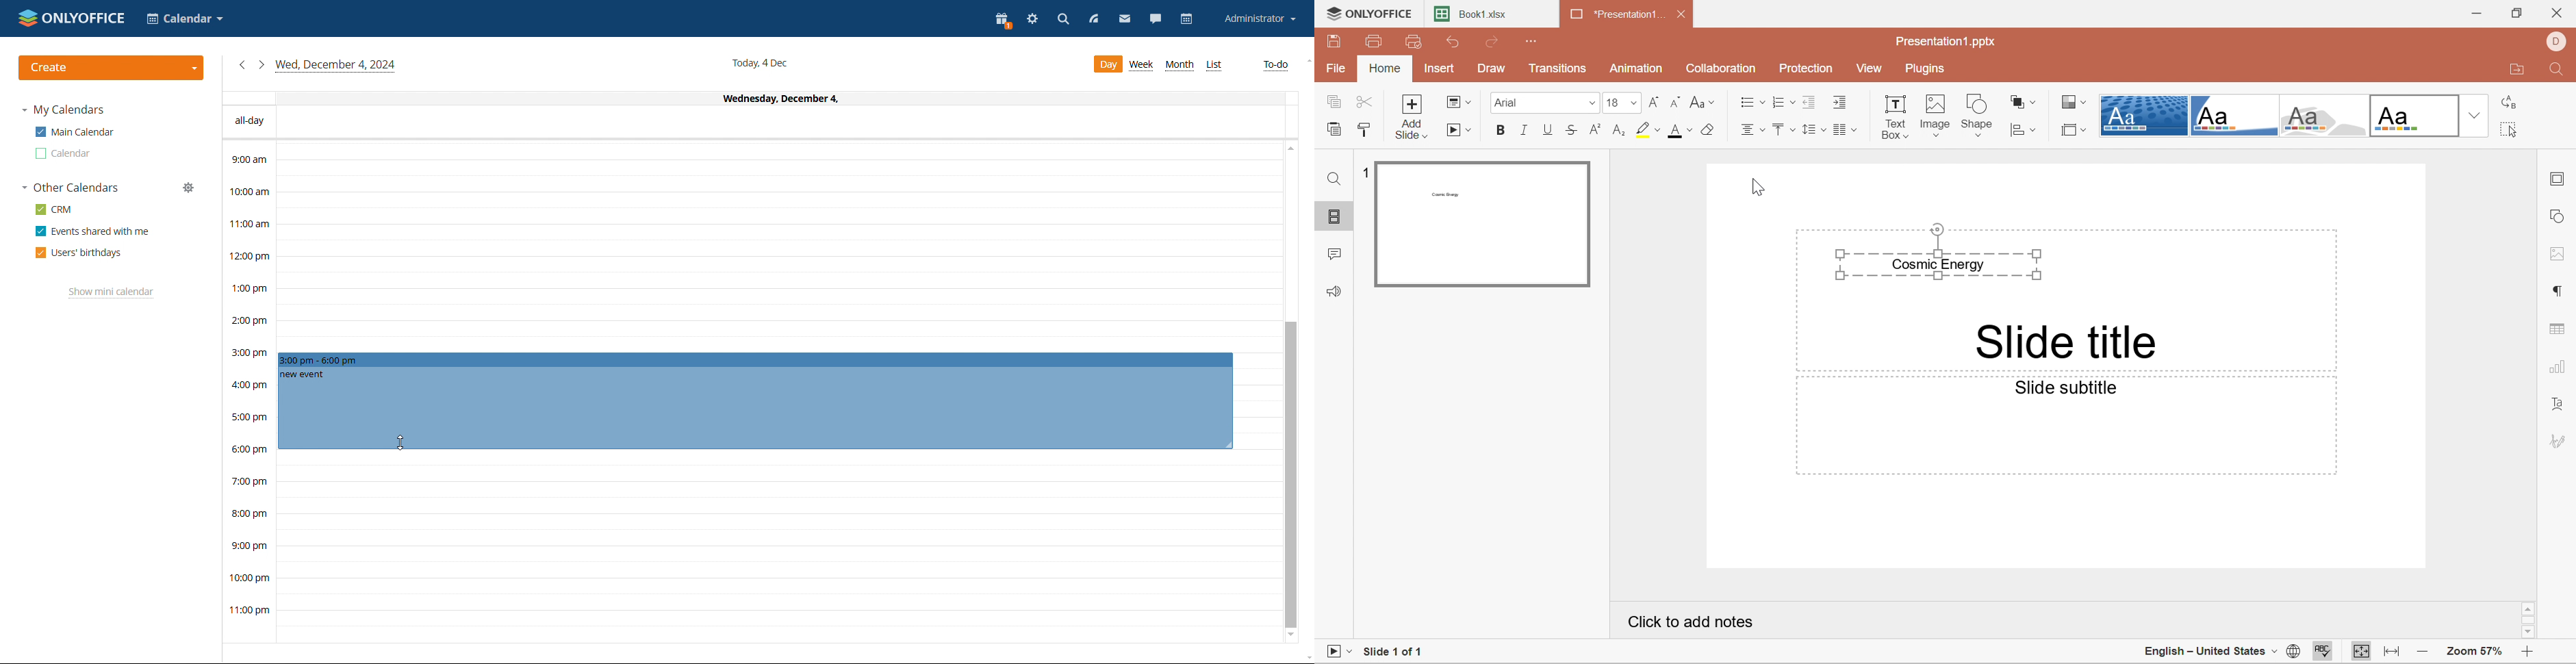 The image size is (2576, 672). What do you see at coordinates (1461, 131) in the screenshot?
I see `Start slideshow` at bounding box center [1461, 131].